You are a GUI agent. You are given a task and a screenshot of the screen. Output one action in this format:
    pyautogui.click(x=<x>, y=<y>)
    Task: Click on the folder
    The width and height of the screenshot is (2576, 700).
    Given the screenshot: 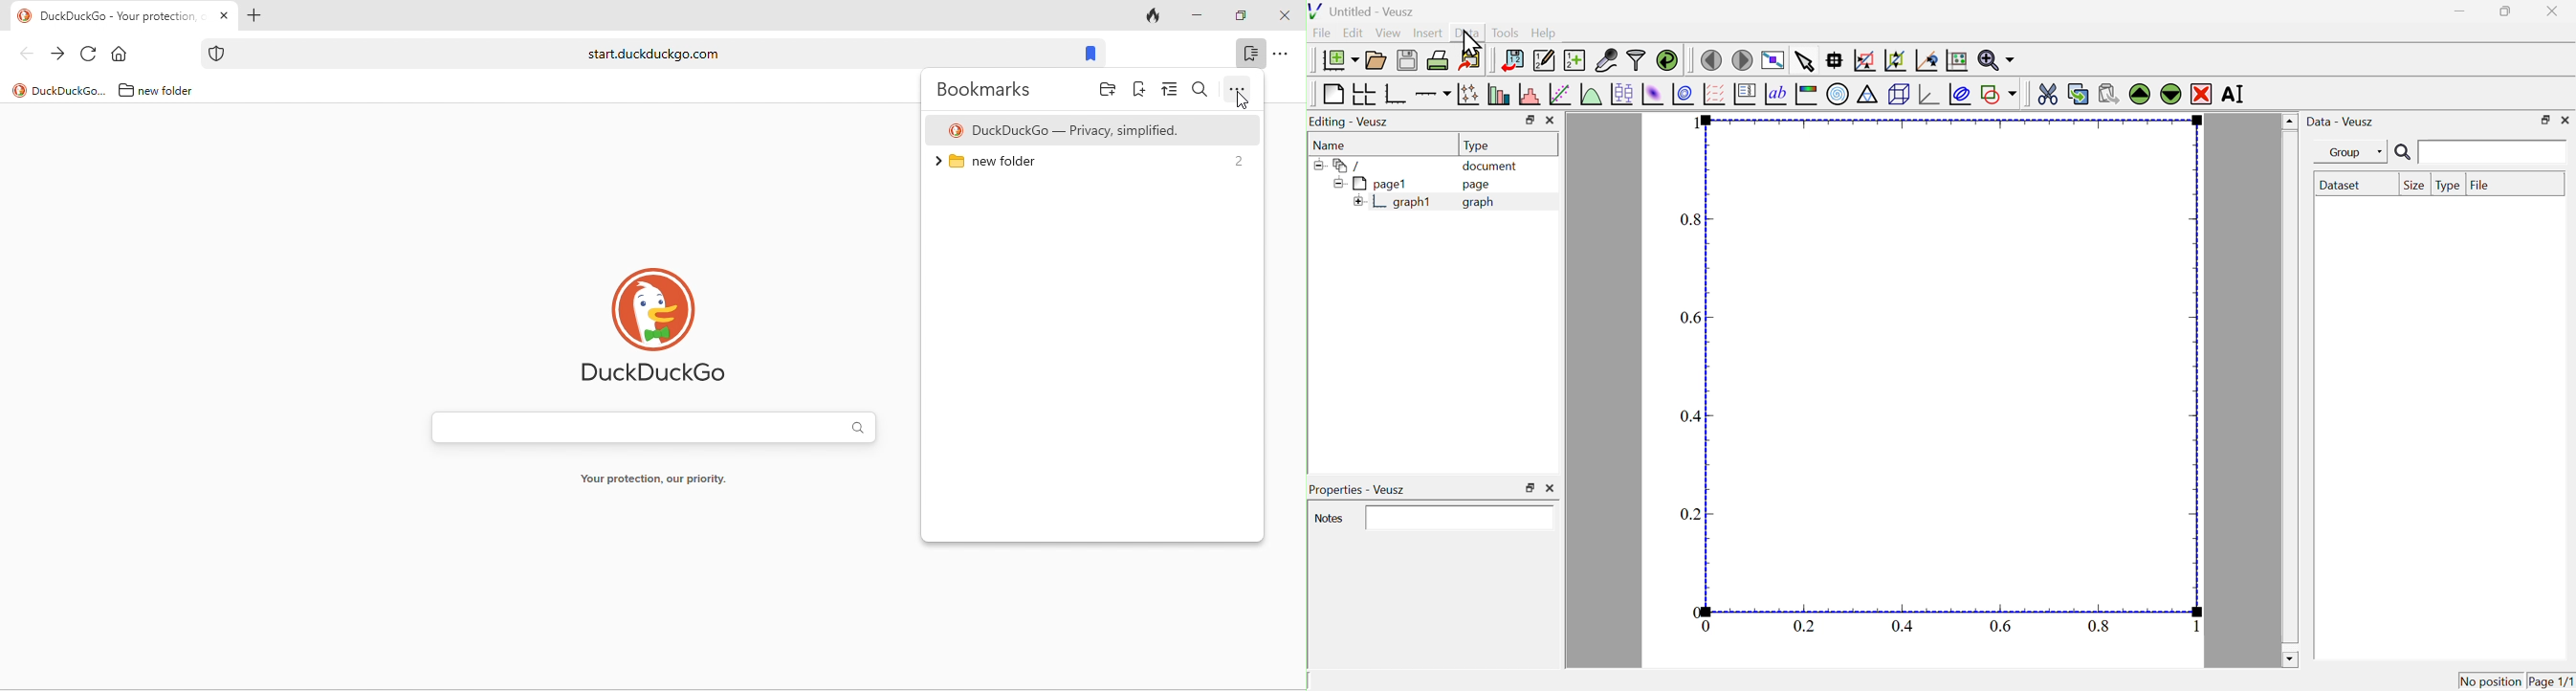 What is the action you would take?
    pyautogui.click(x=1343, y=165)
    